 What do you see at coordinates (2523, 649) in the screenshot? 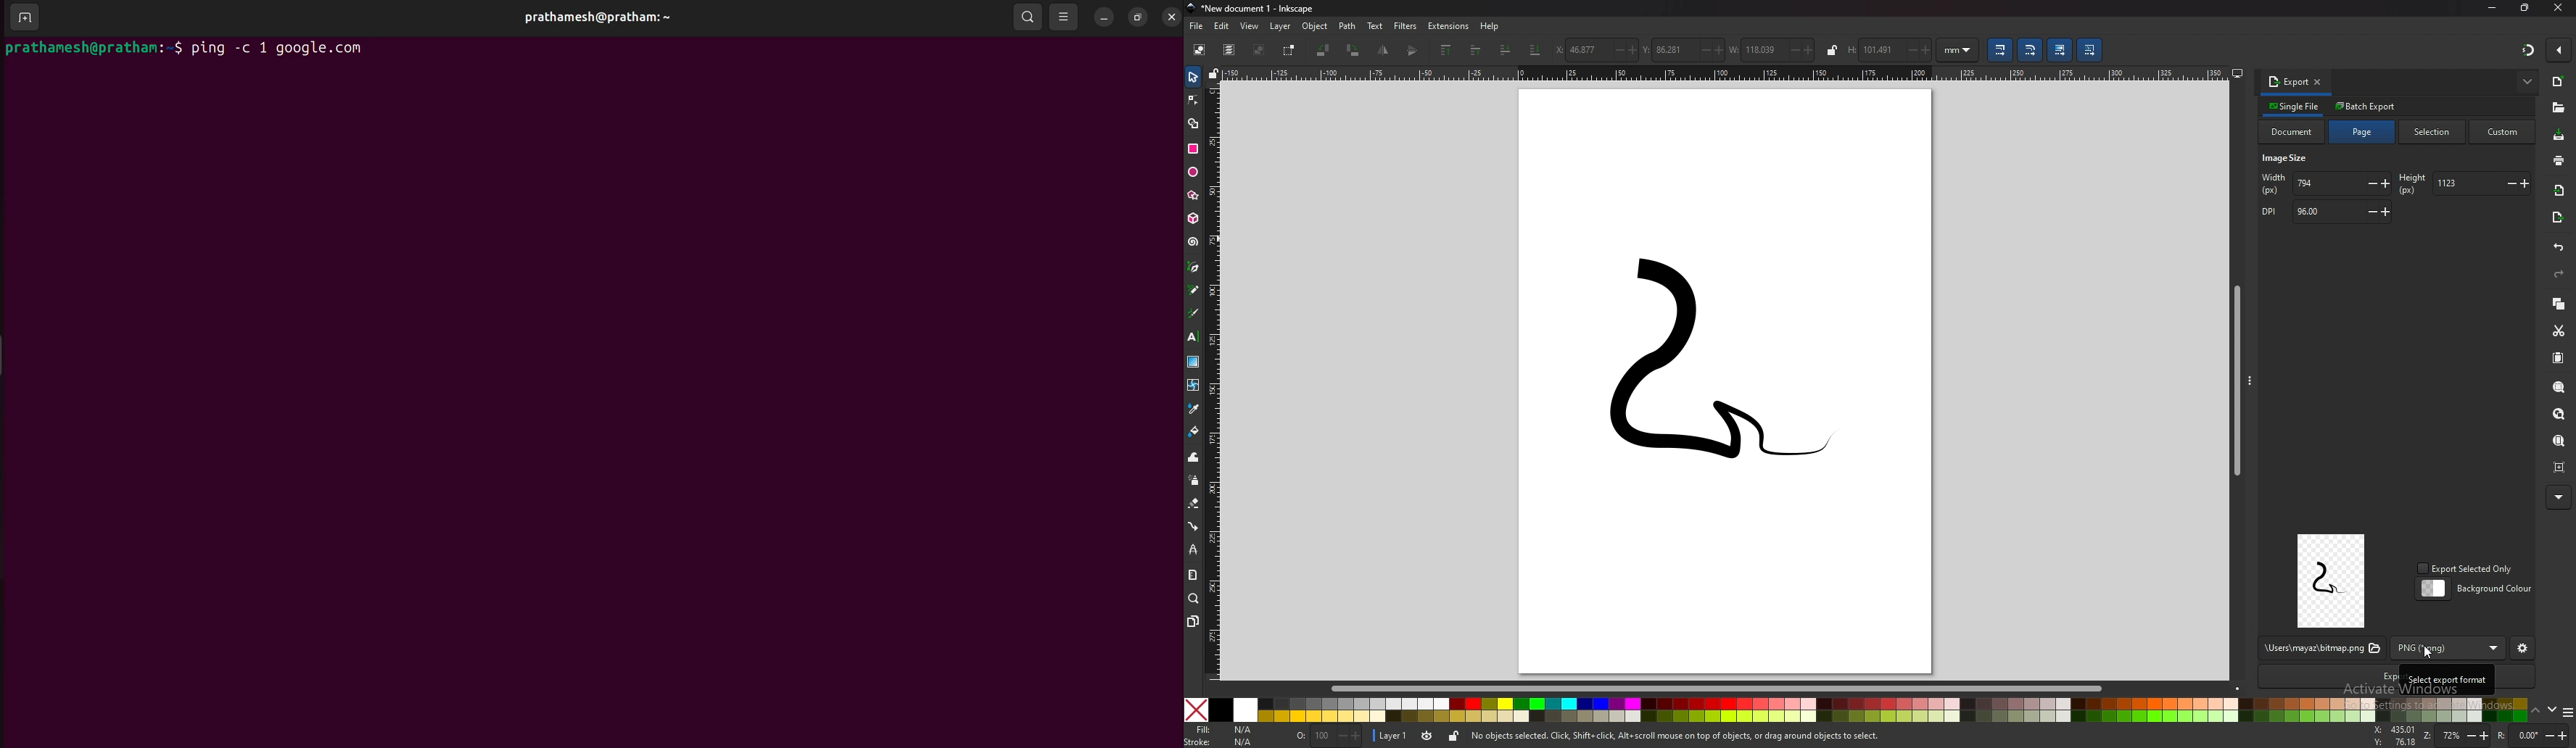
I see `settings` at bounding box center [2523, 649].